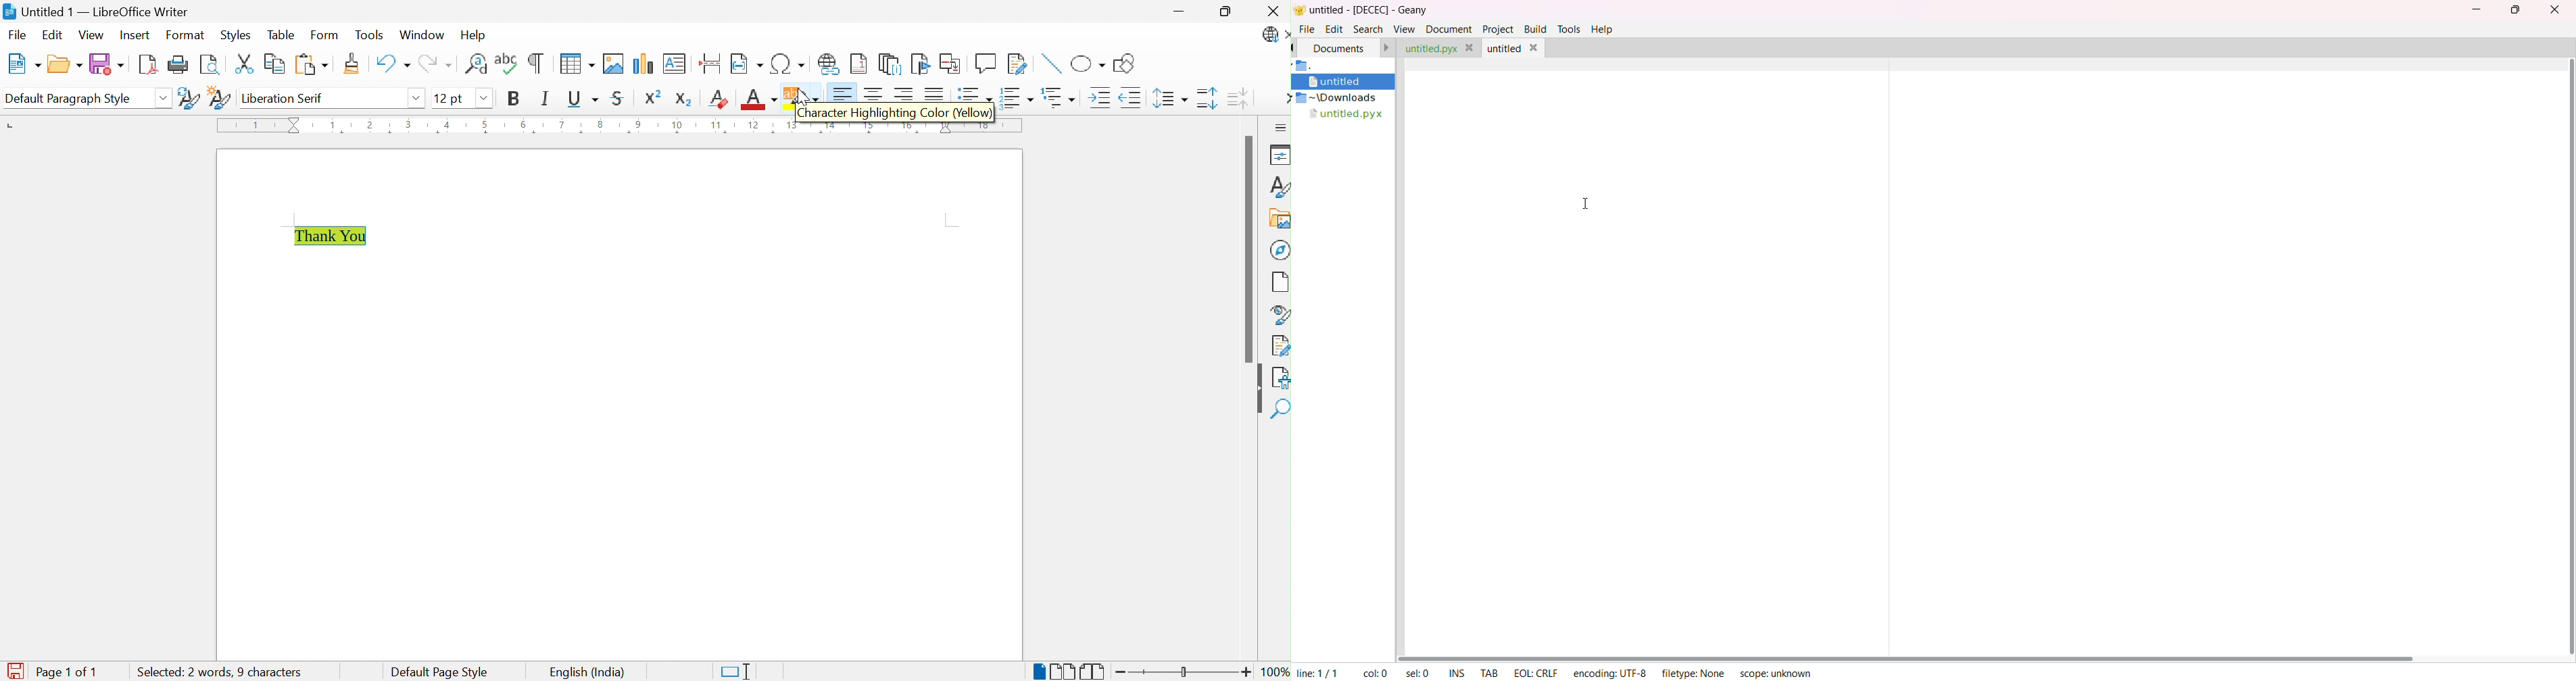  What do you see at coordinates (514, 97) in the screenshot?
I see `Bold` at bounding box center [514, 97].